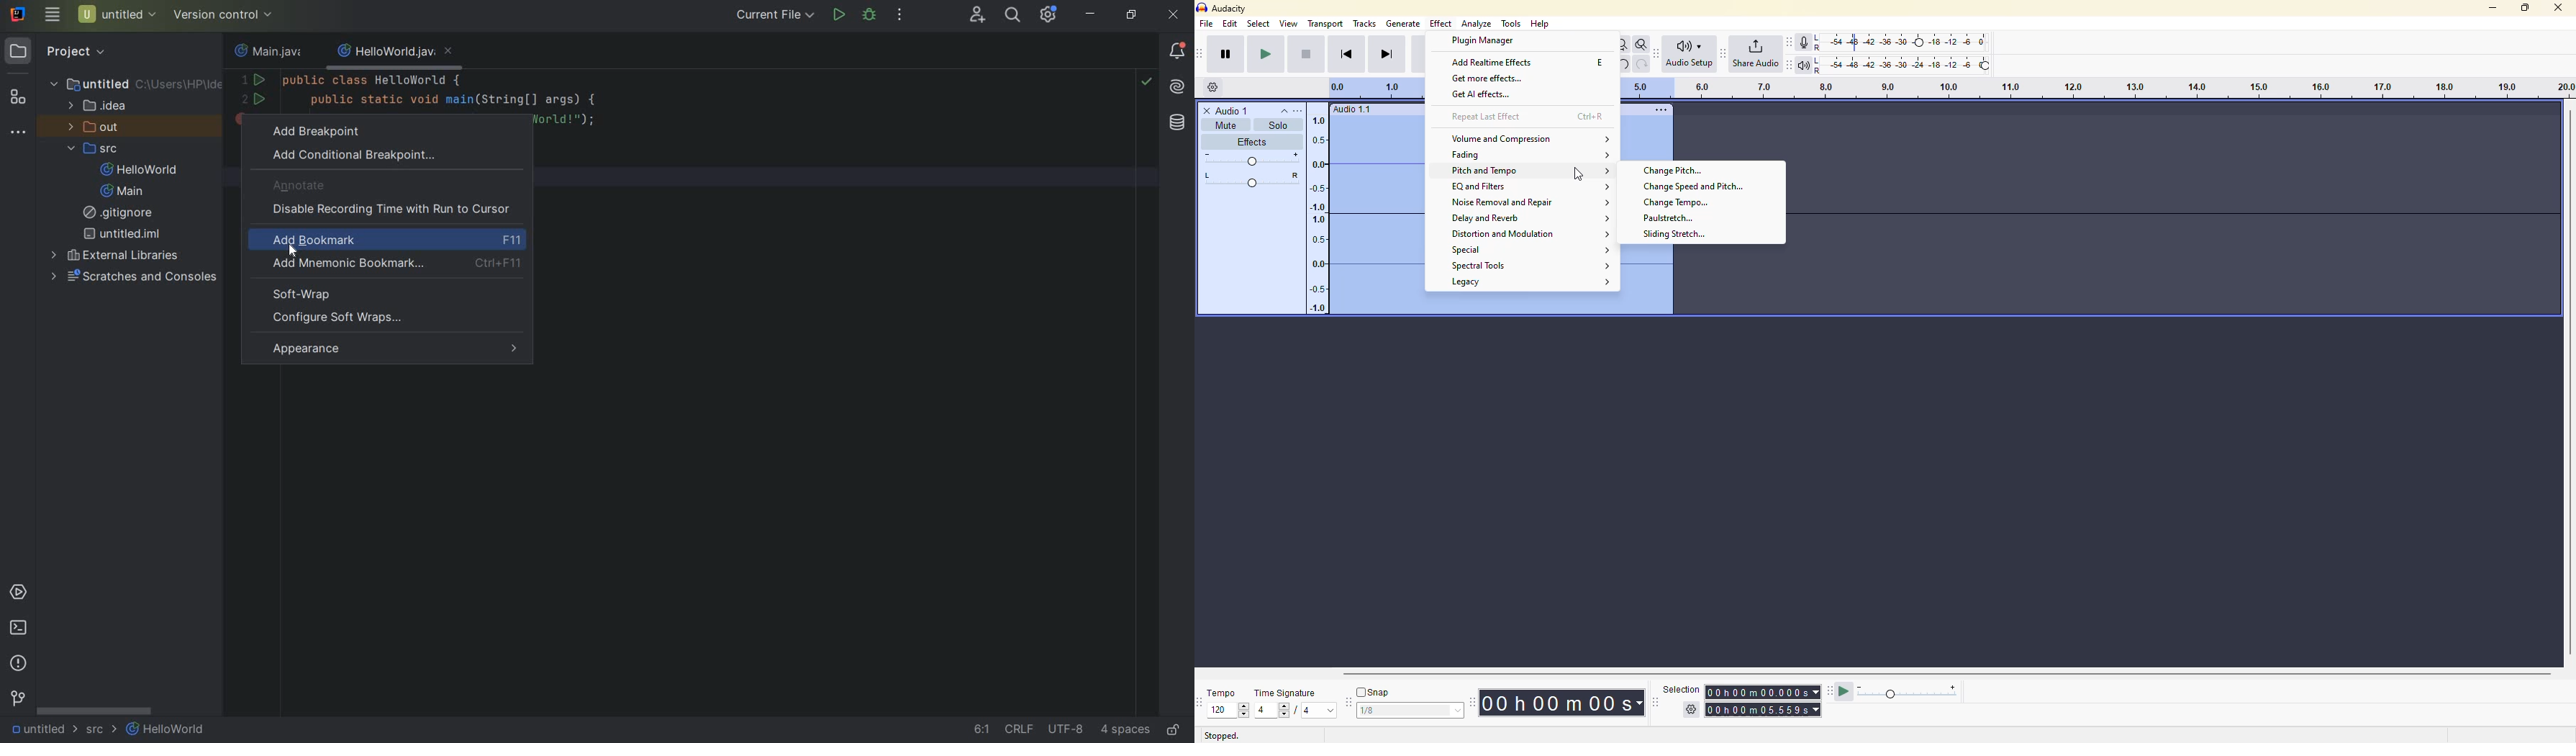 Image resolution: width=2576 pixels, height=756 pixels. Describe the element at coordinates (1909, 693) in the screenshot. I see `play meter` at that location.